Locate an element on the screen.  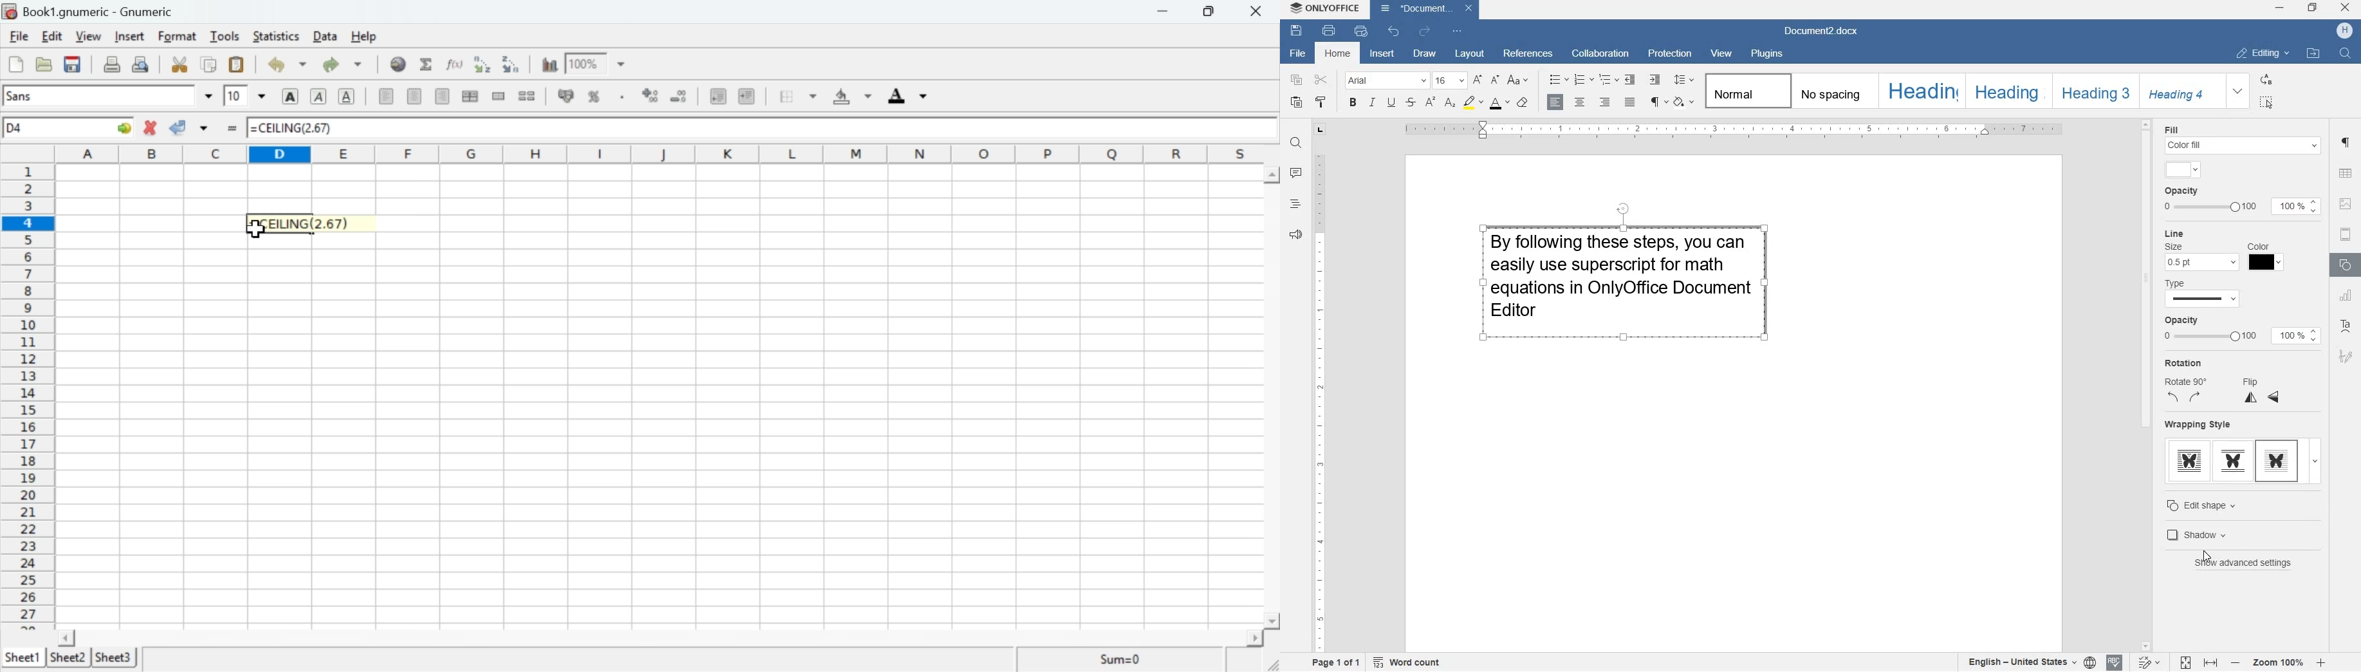
Edit is located at coordinates (52, 36).